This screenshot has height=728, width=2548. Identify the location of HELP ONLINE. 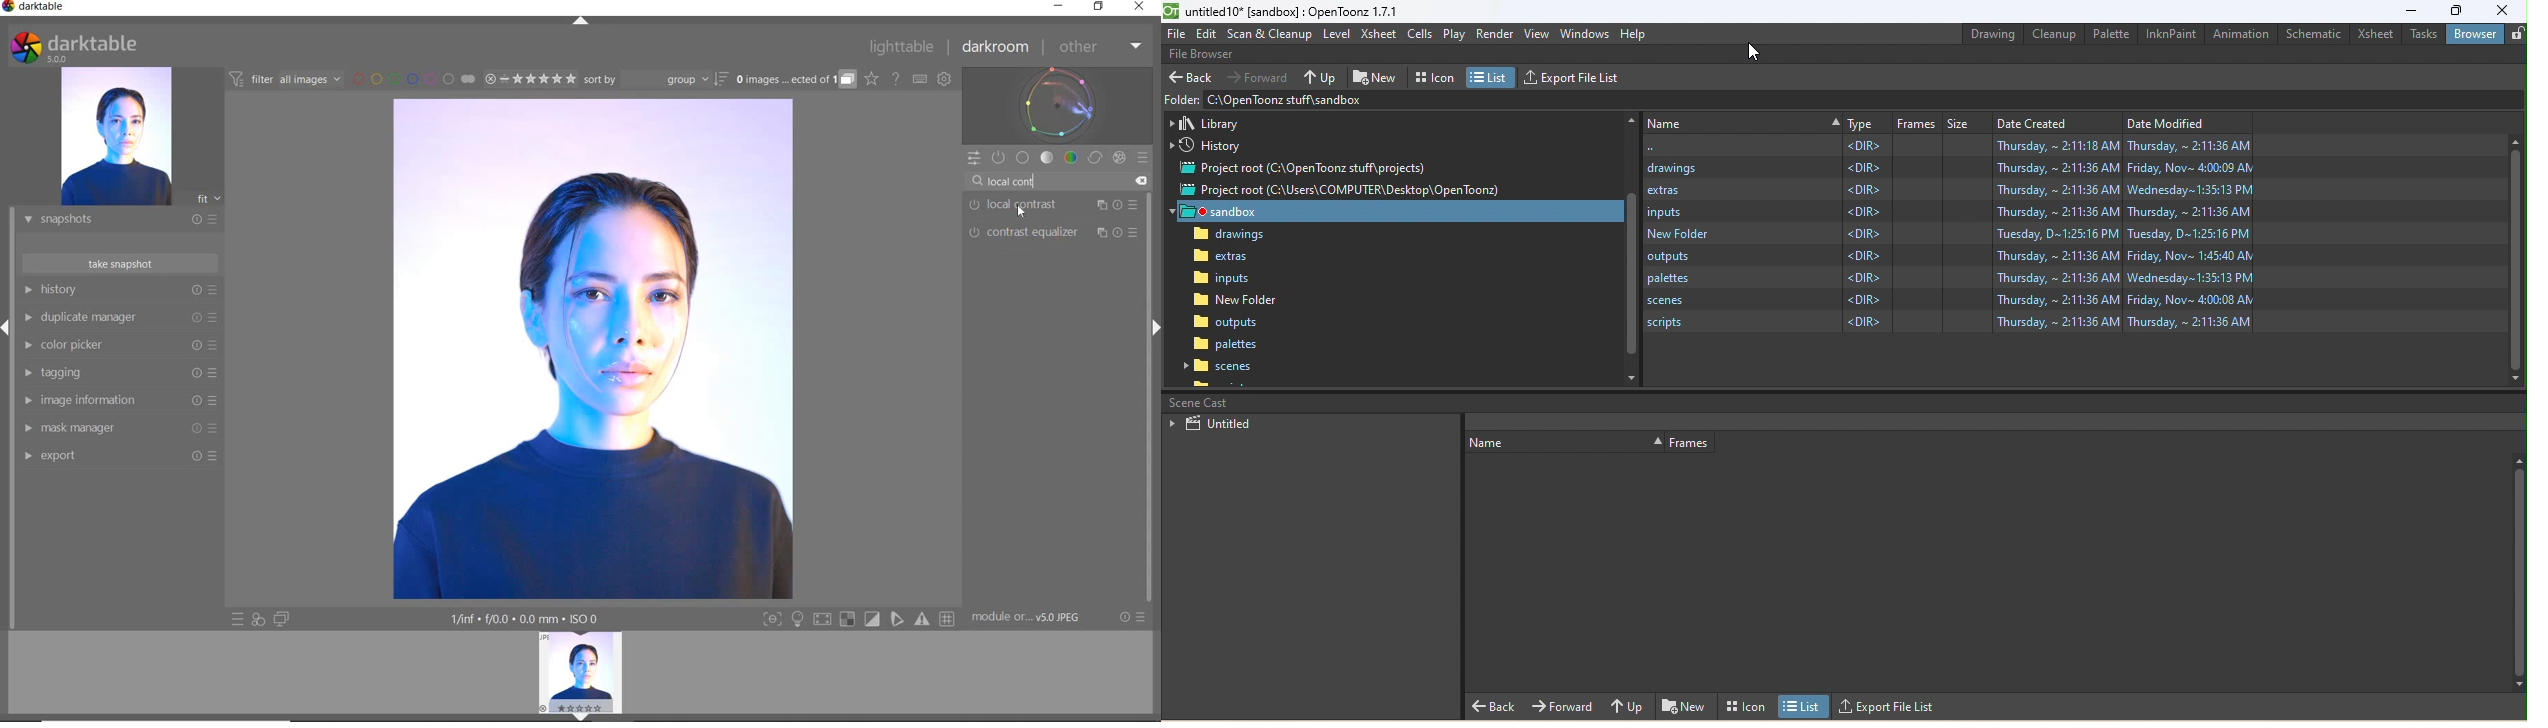
(896, 78).